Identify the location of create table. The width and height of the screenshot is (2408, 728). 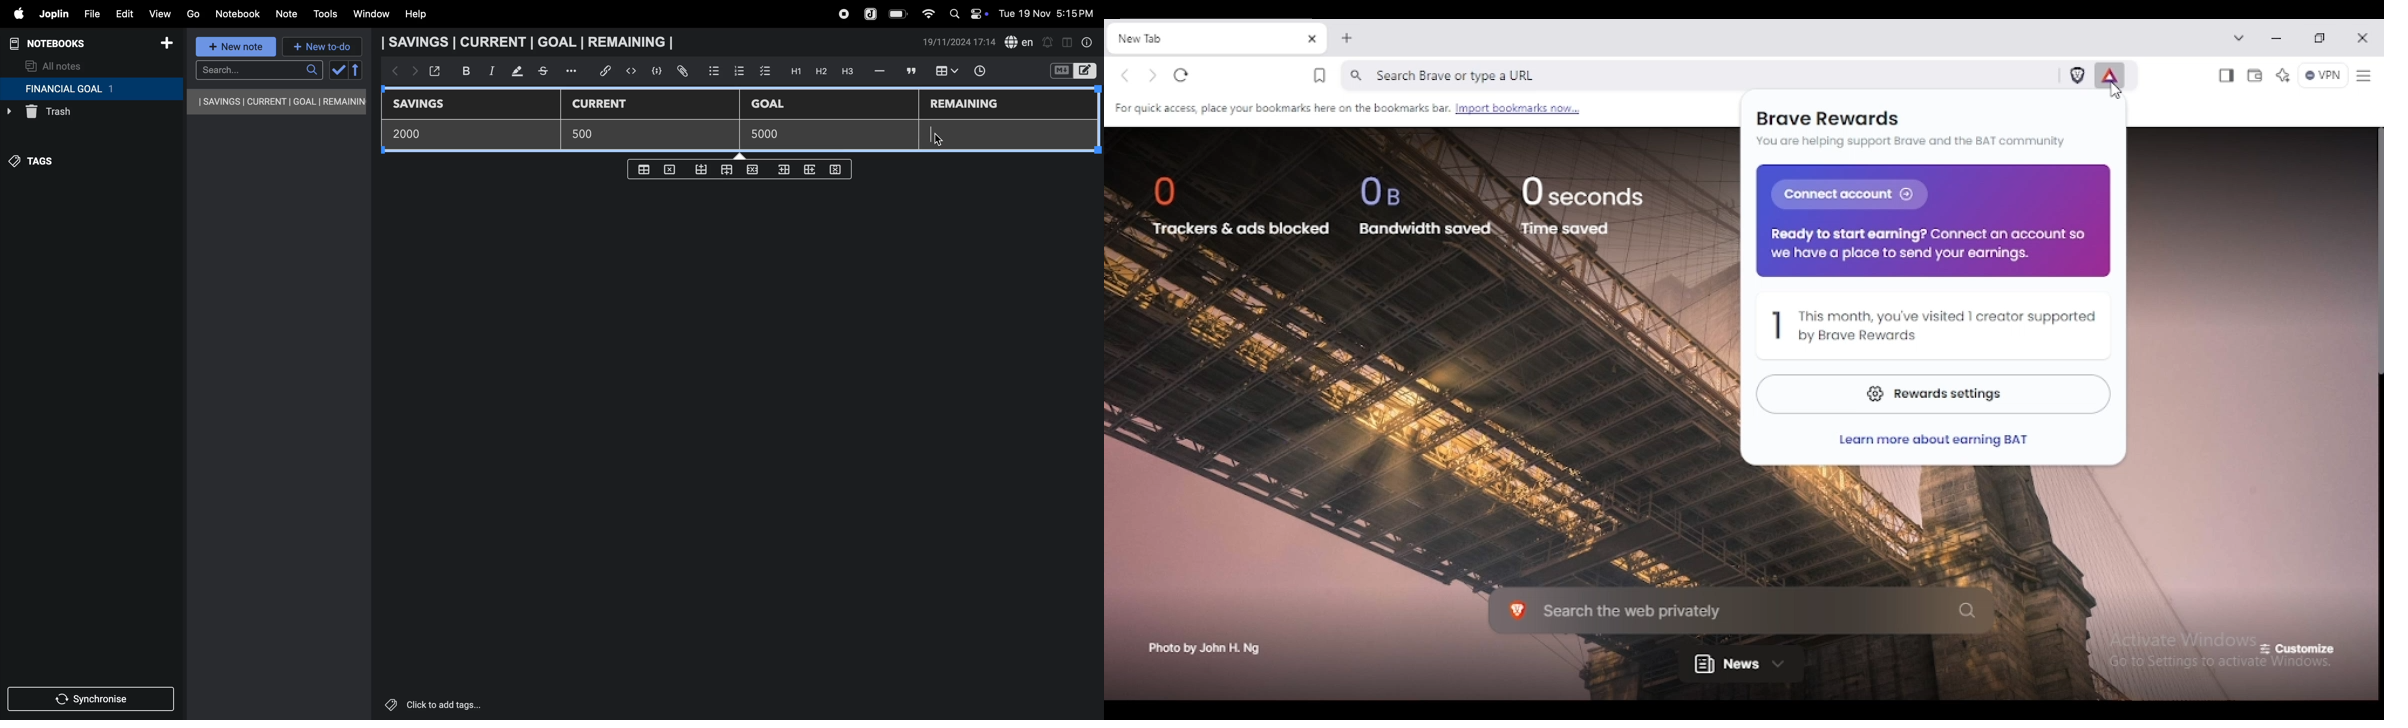
(643, 169).